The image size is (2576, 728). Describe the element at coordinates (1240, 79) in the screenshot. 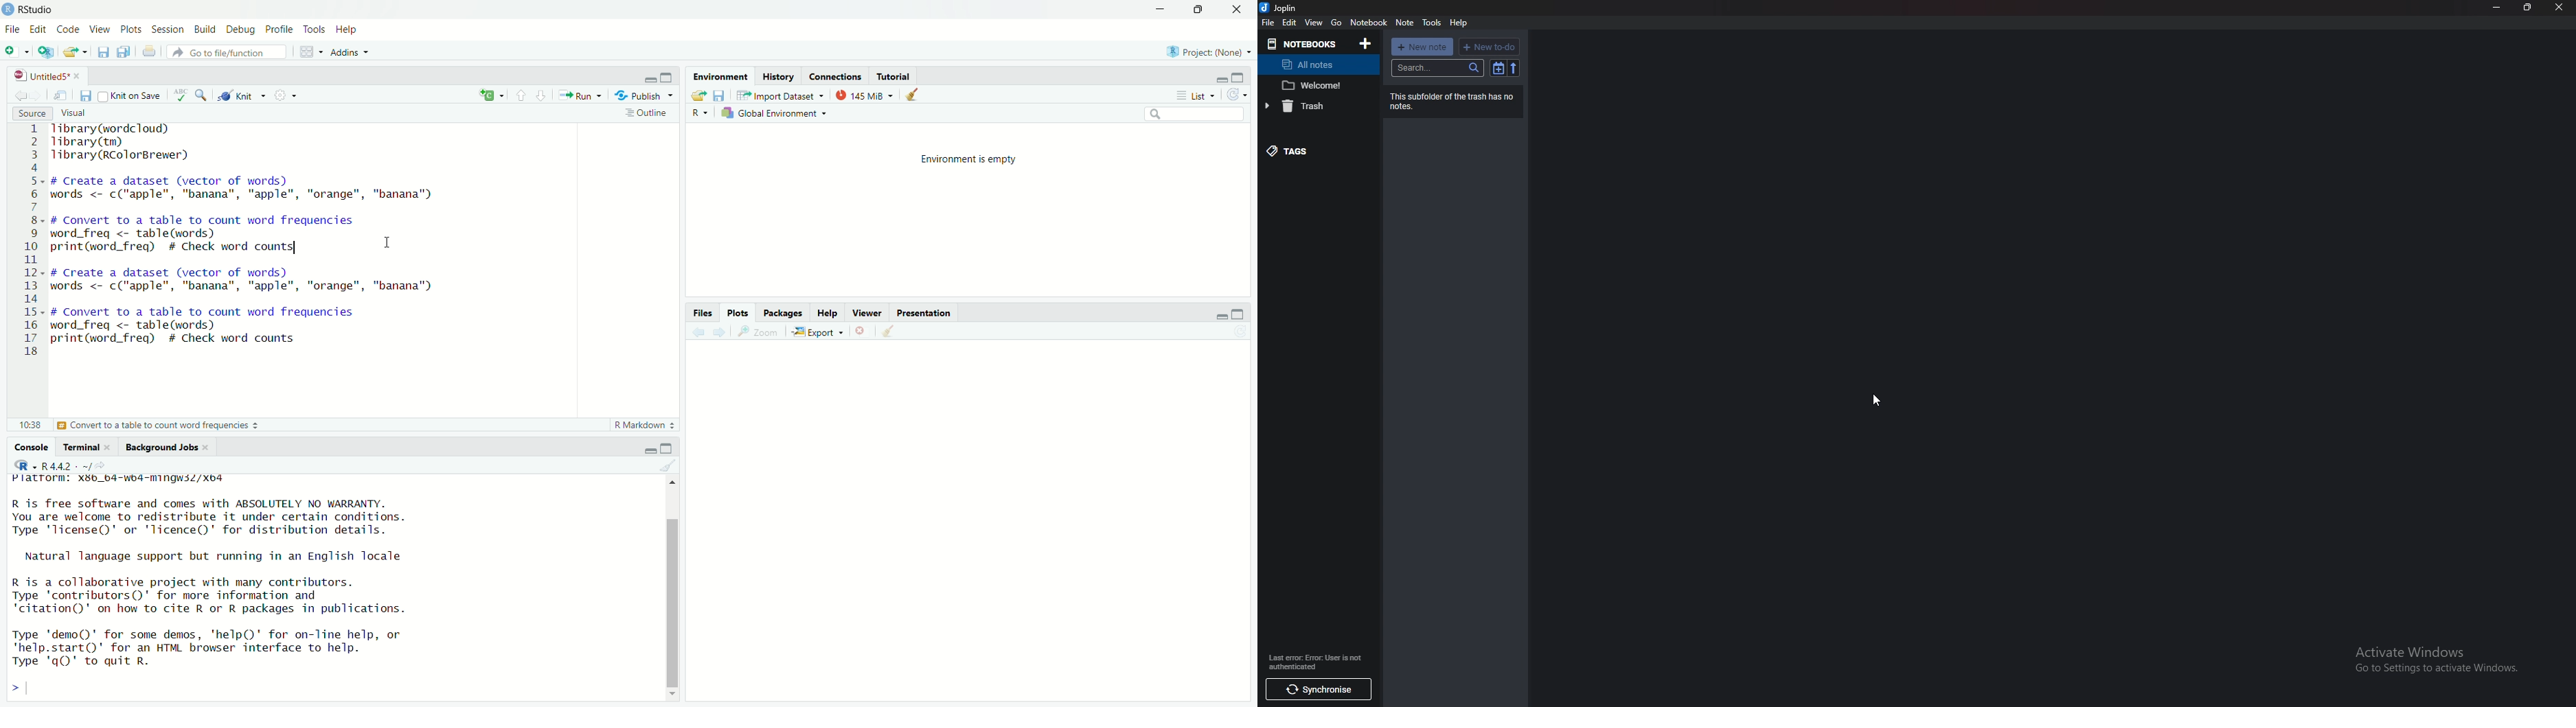

I see `maximize` at that location.